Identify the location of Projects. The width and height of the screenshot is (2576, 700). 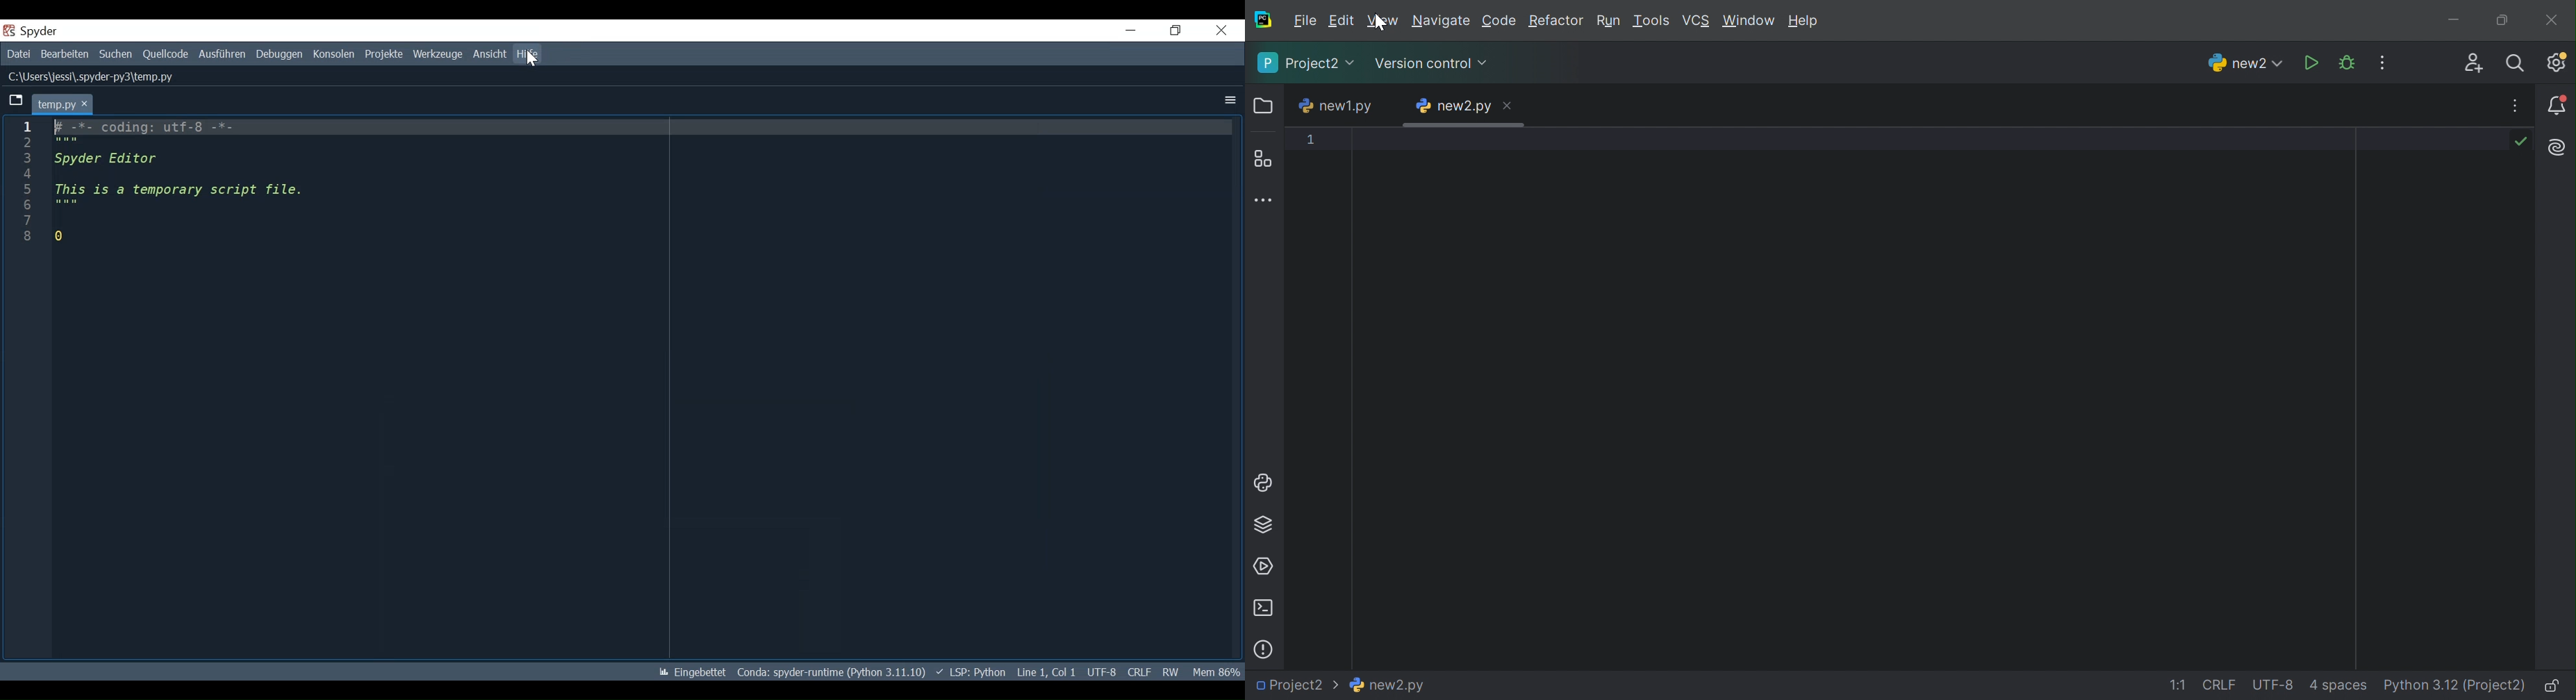
(385, 55).